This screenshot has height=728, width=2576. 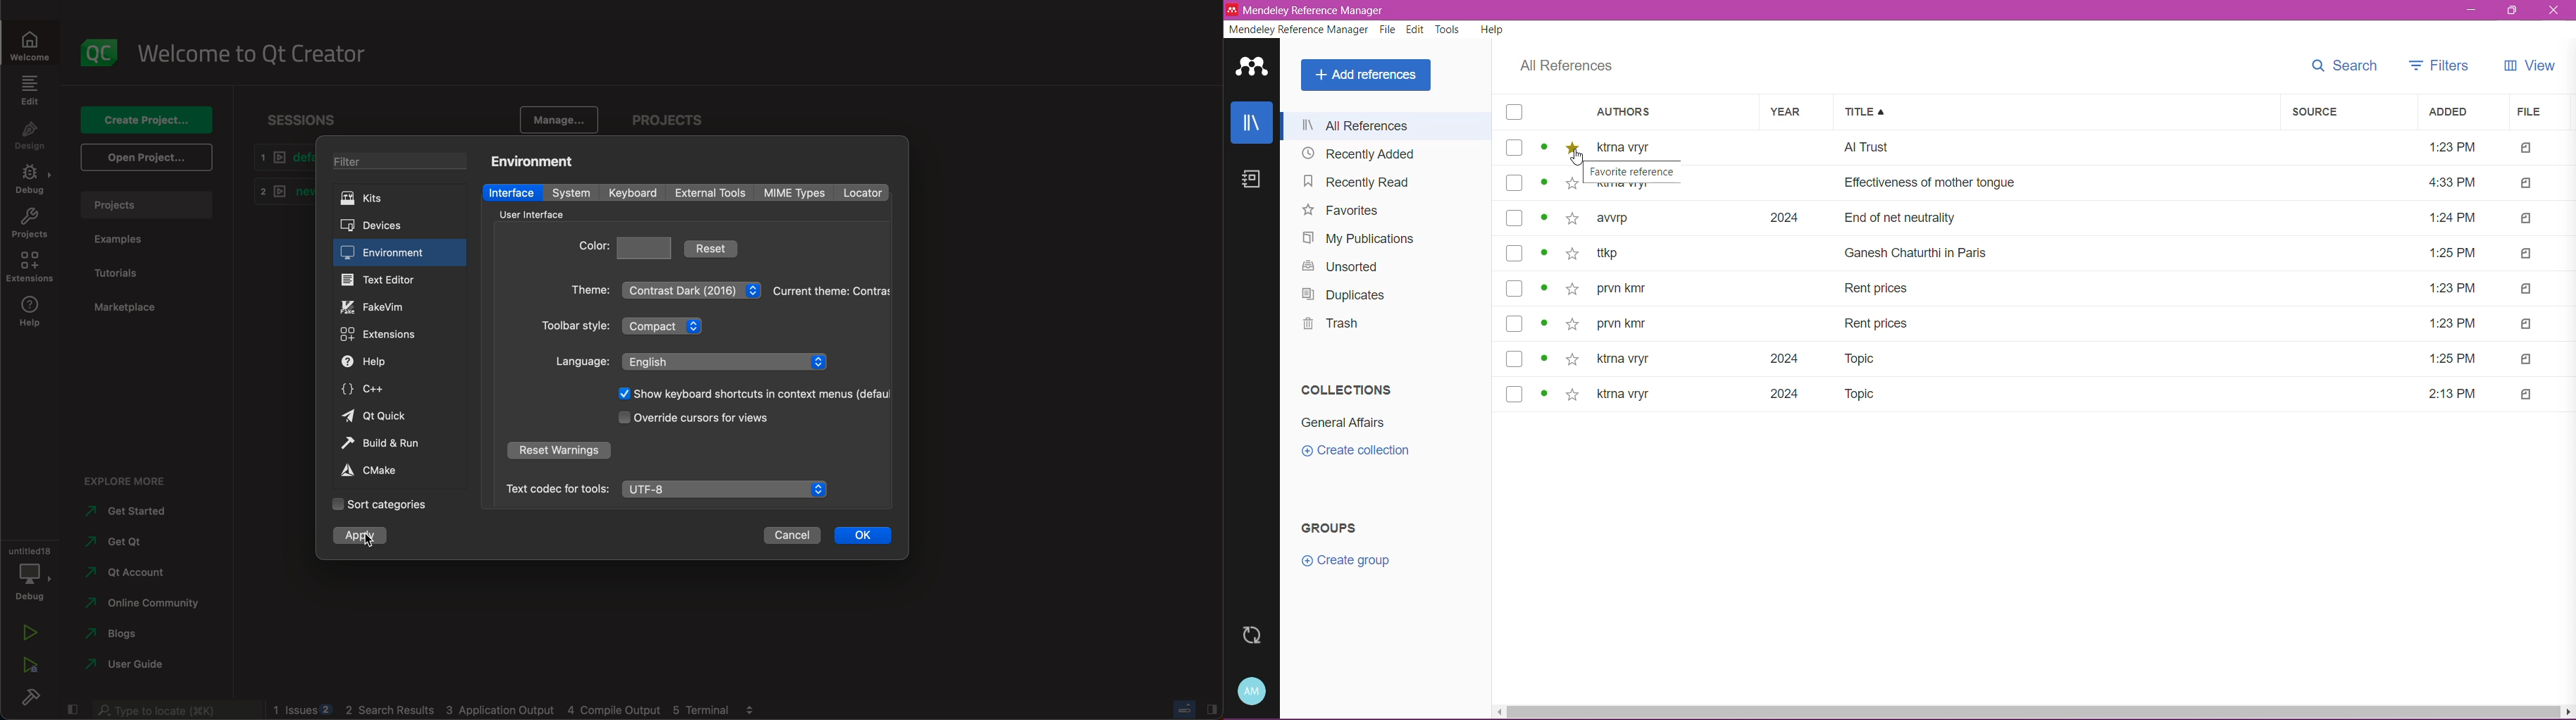 I want to click on Trash, so click(x=1326, y=326).